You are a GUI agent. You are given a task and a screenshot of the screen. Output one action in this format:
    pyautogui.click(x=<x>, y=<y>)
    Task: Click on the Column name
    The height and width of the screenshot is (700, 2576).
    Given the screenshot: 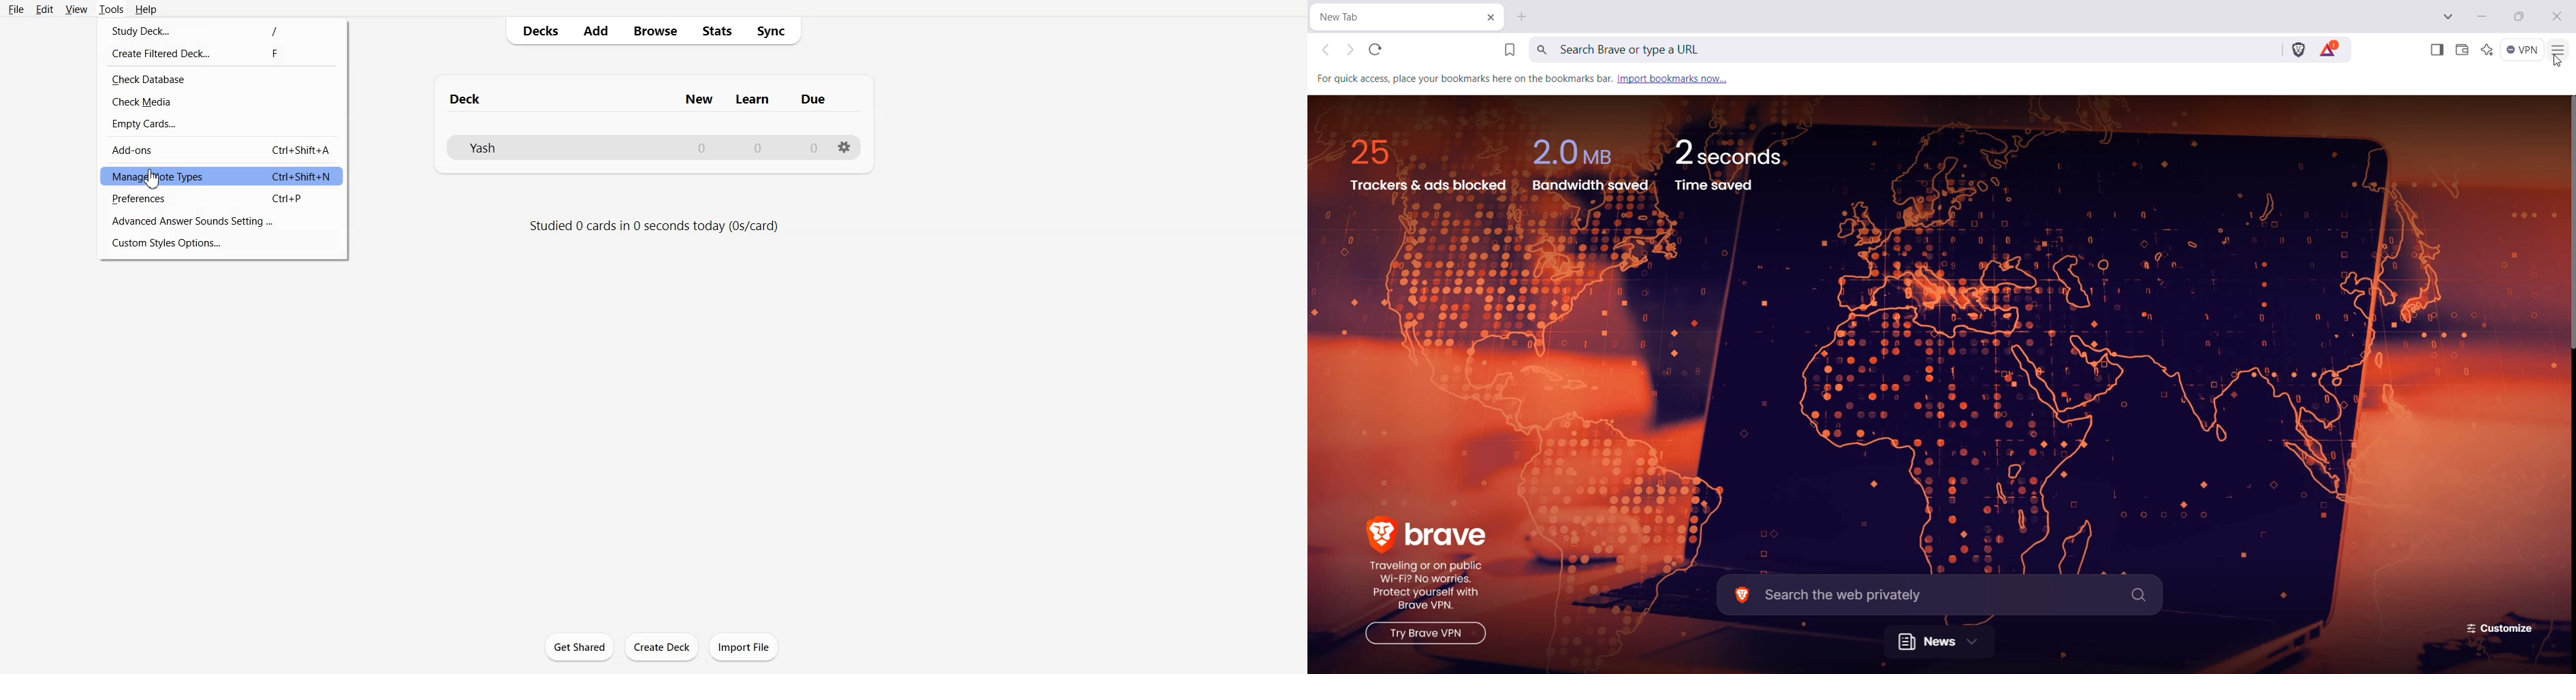 What is the action you would take?
    pyautogui.click(x=699, y=99)
    